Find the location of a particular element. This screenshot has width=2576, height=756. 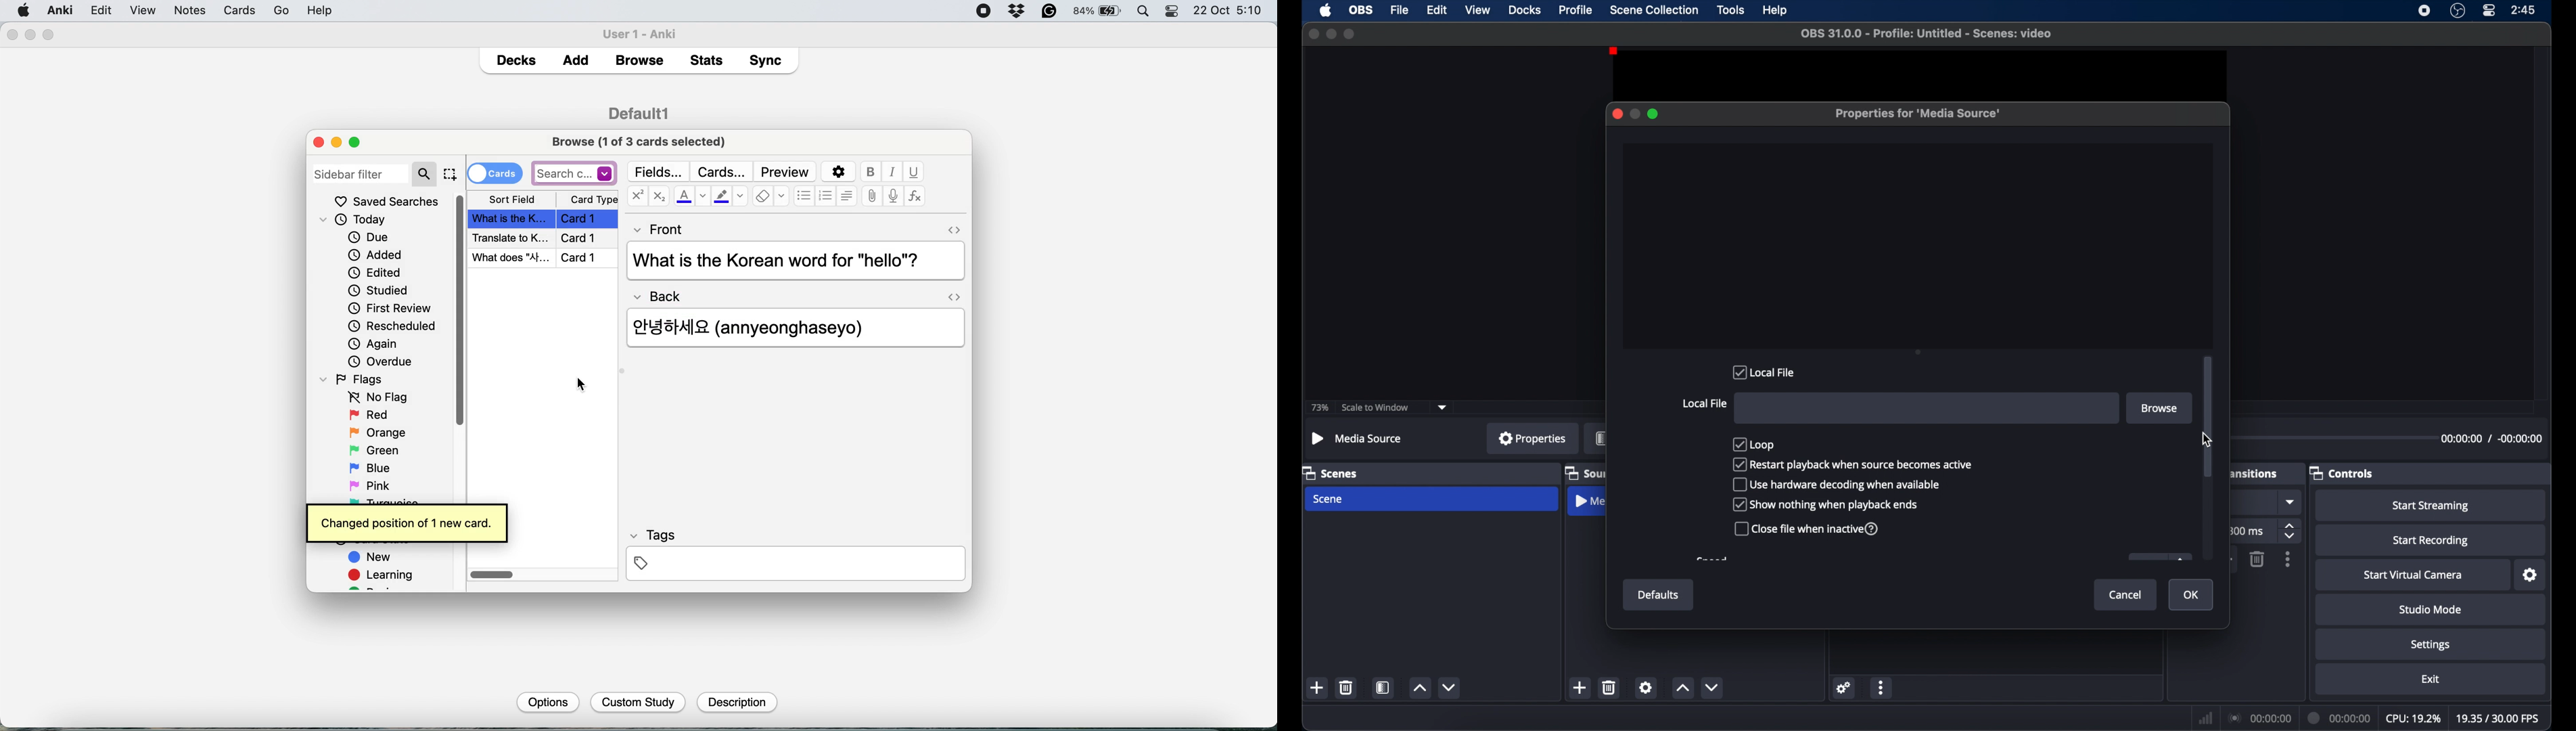

Options is located at coordinates (546, 701).